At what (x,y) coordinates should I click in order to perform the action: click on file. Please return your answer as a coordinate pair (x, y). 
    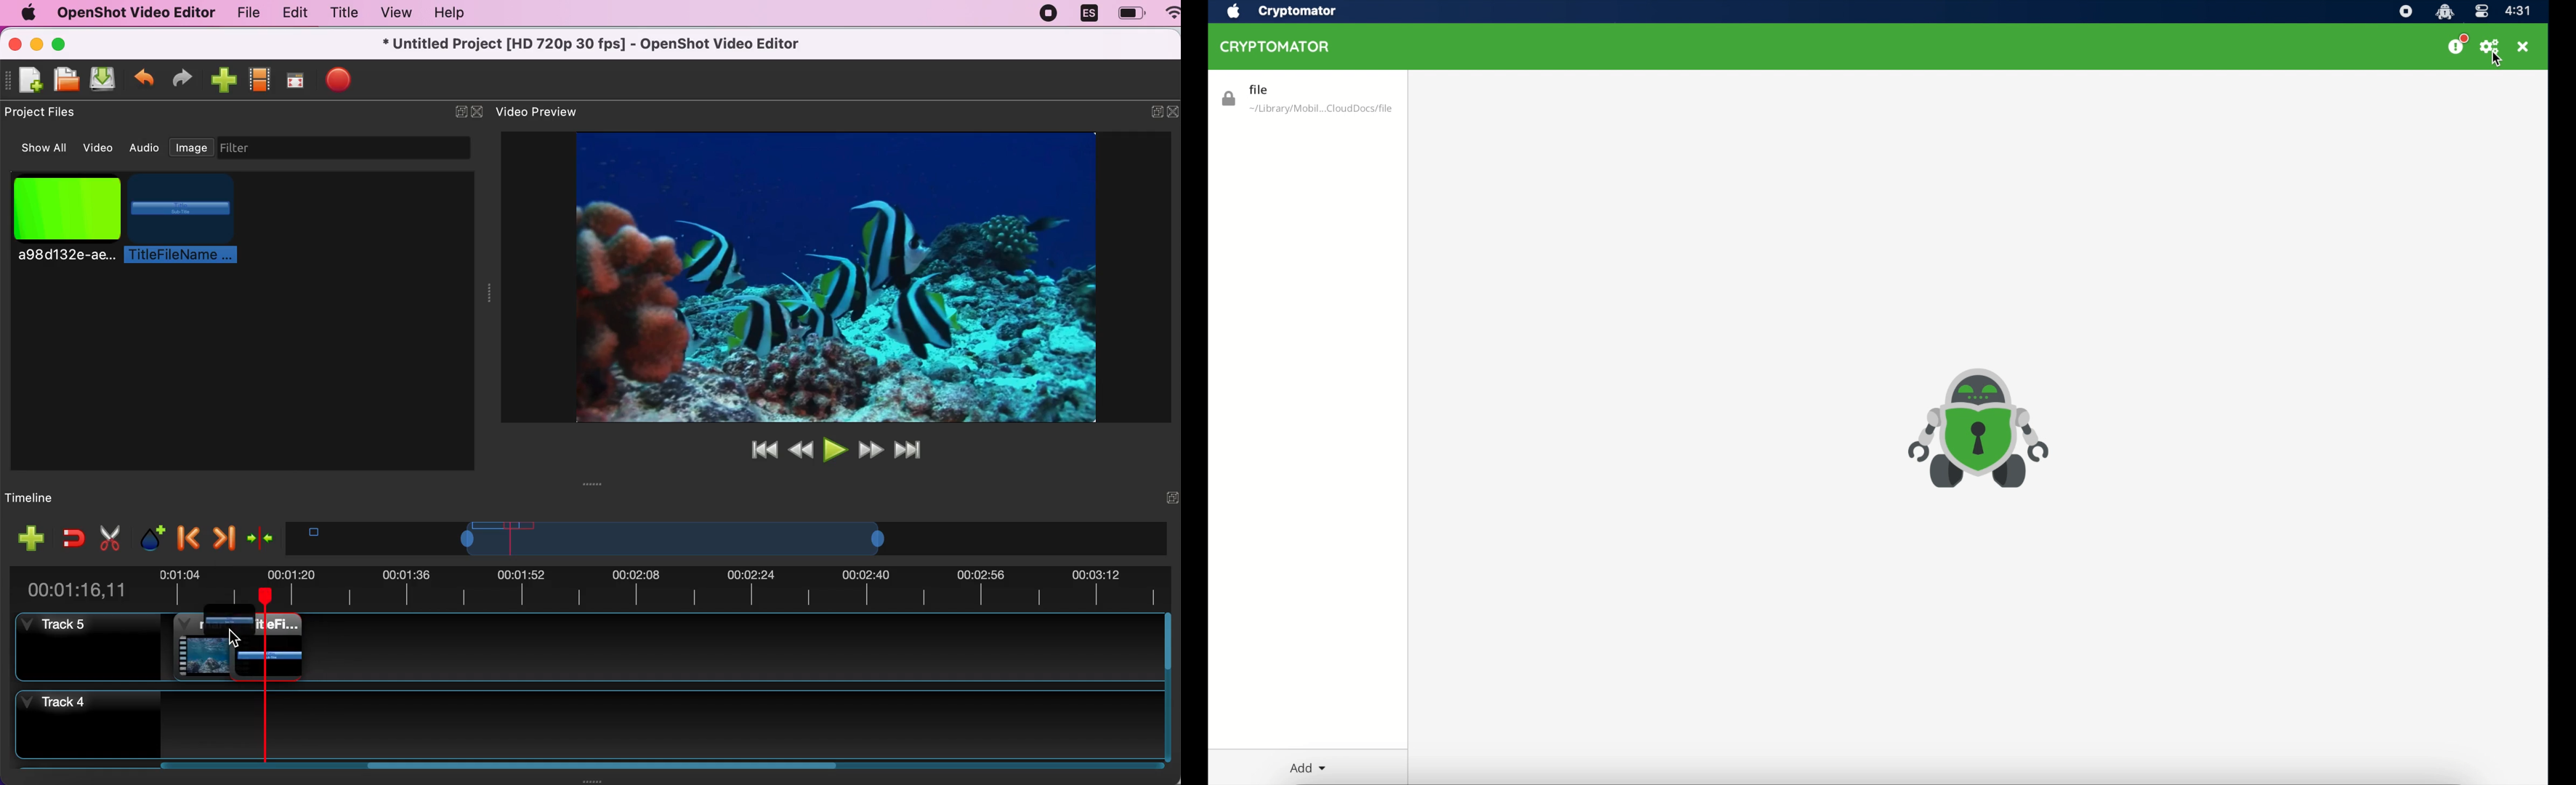
    Looking at the image, I should click on (1307, 100).